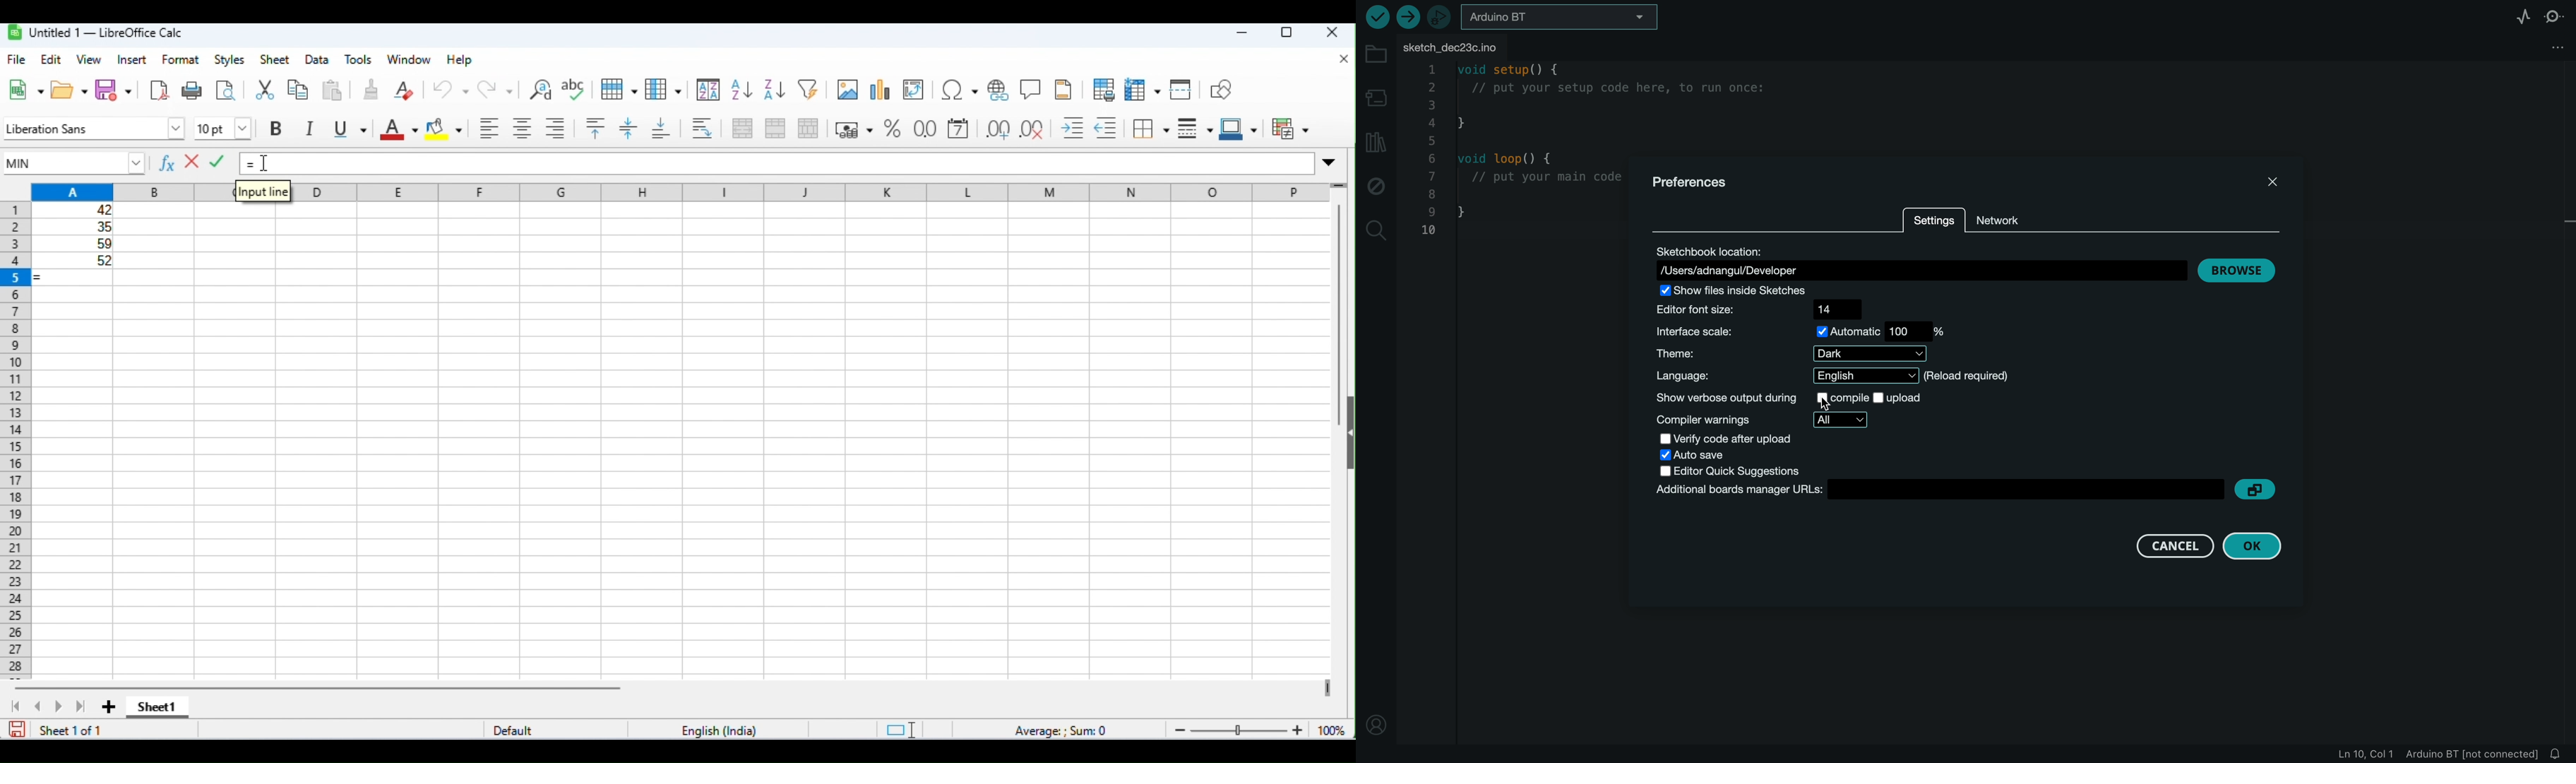  Describe the element at coordinates (959, 90) in the screenshot. I see `insert special characters` at that location.